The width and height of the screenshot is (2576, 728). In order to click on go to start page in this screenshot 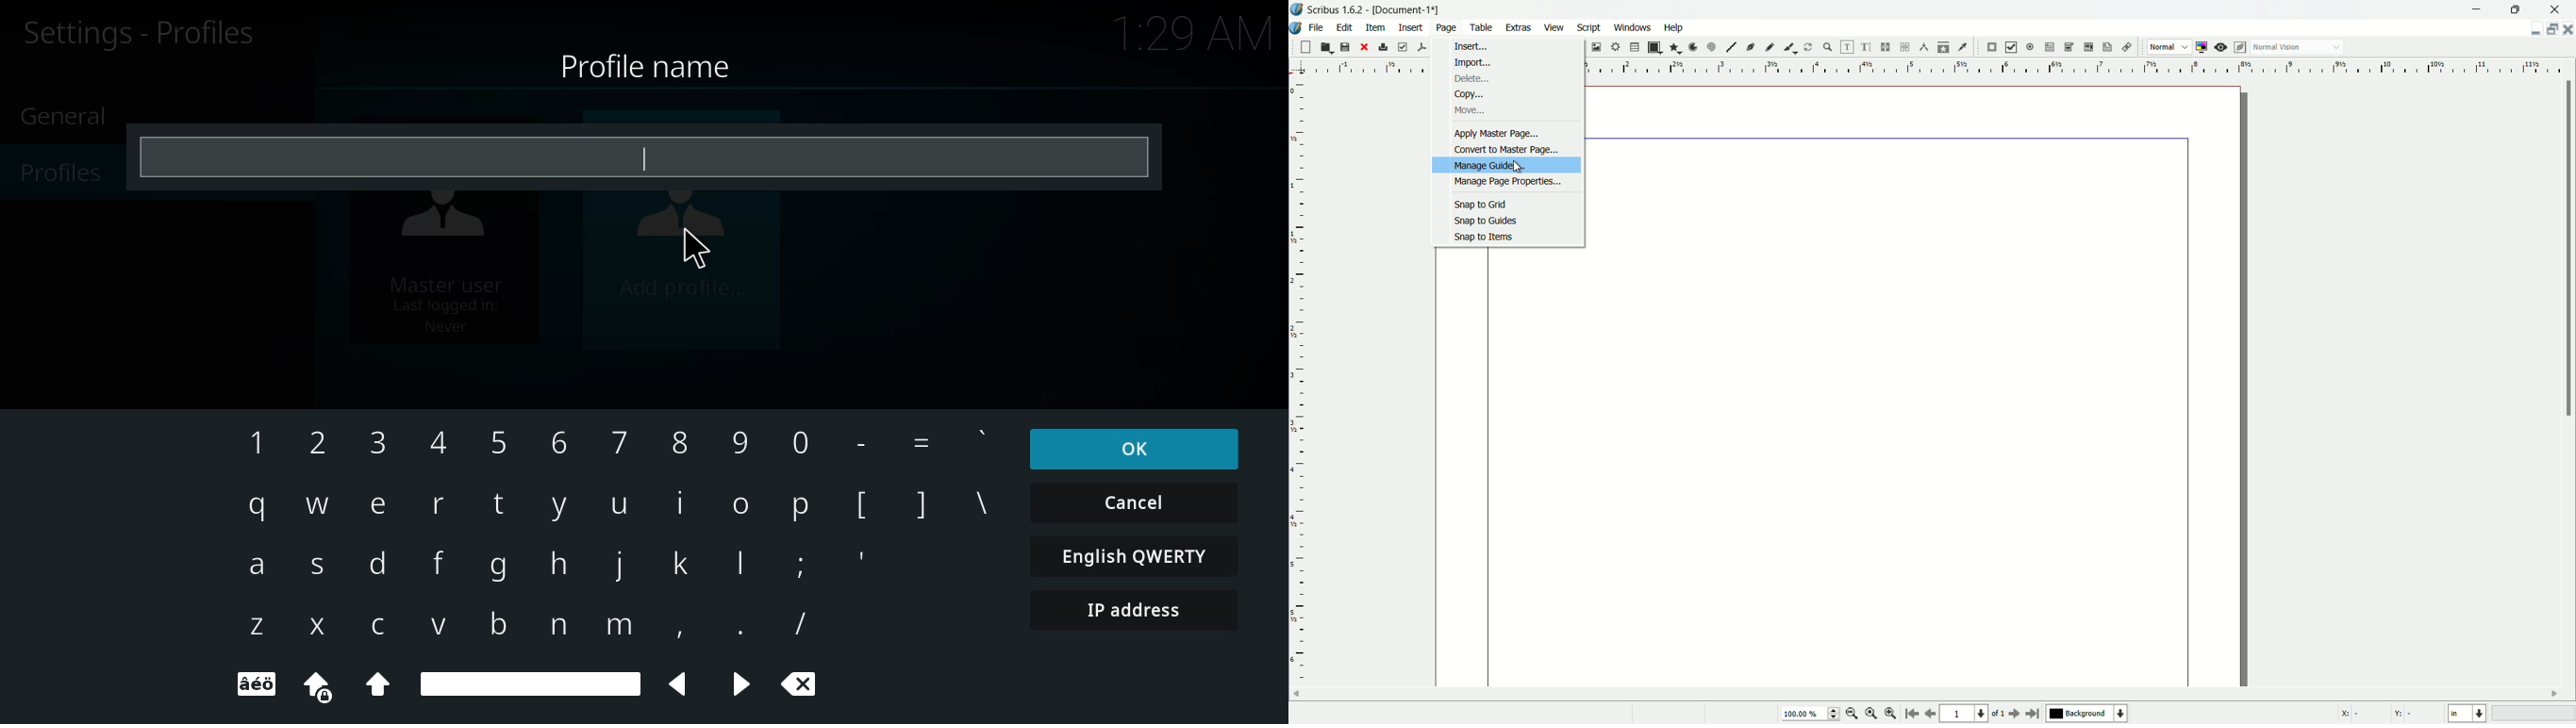, I will do `click(1910, 715)`.